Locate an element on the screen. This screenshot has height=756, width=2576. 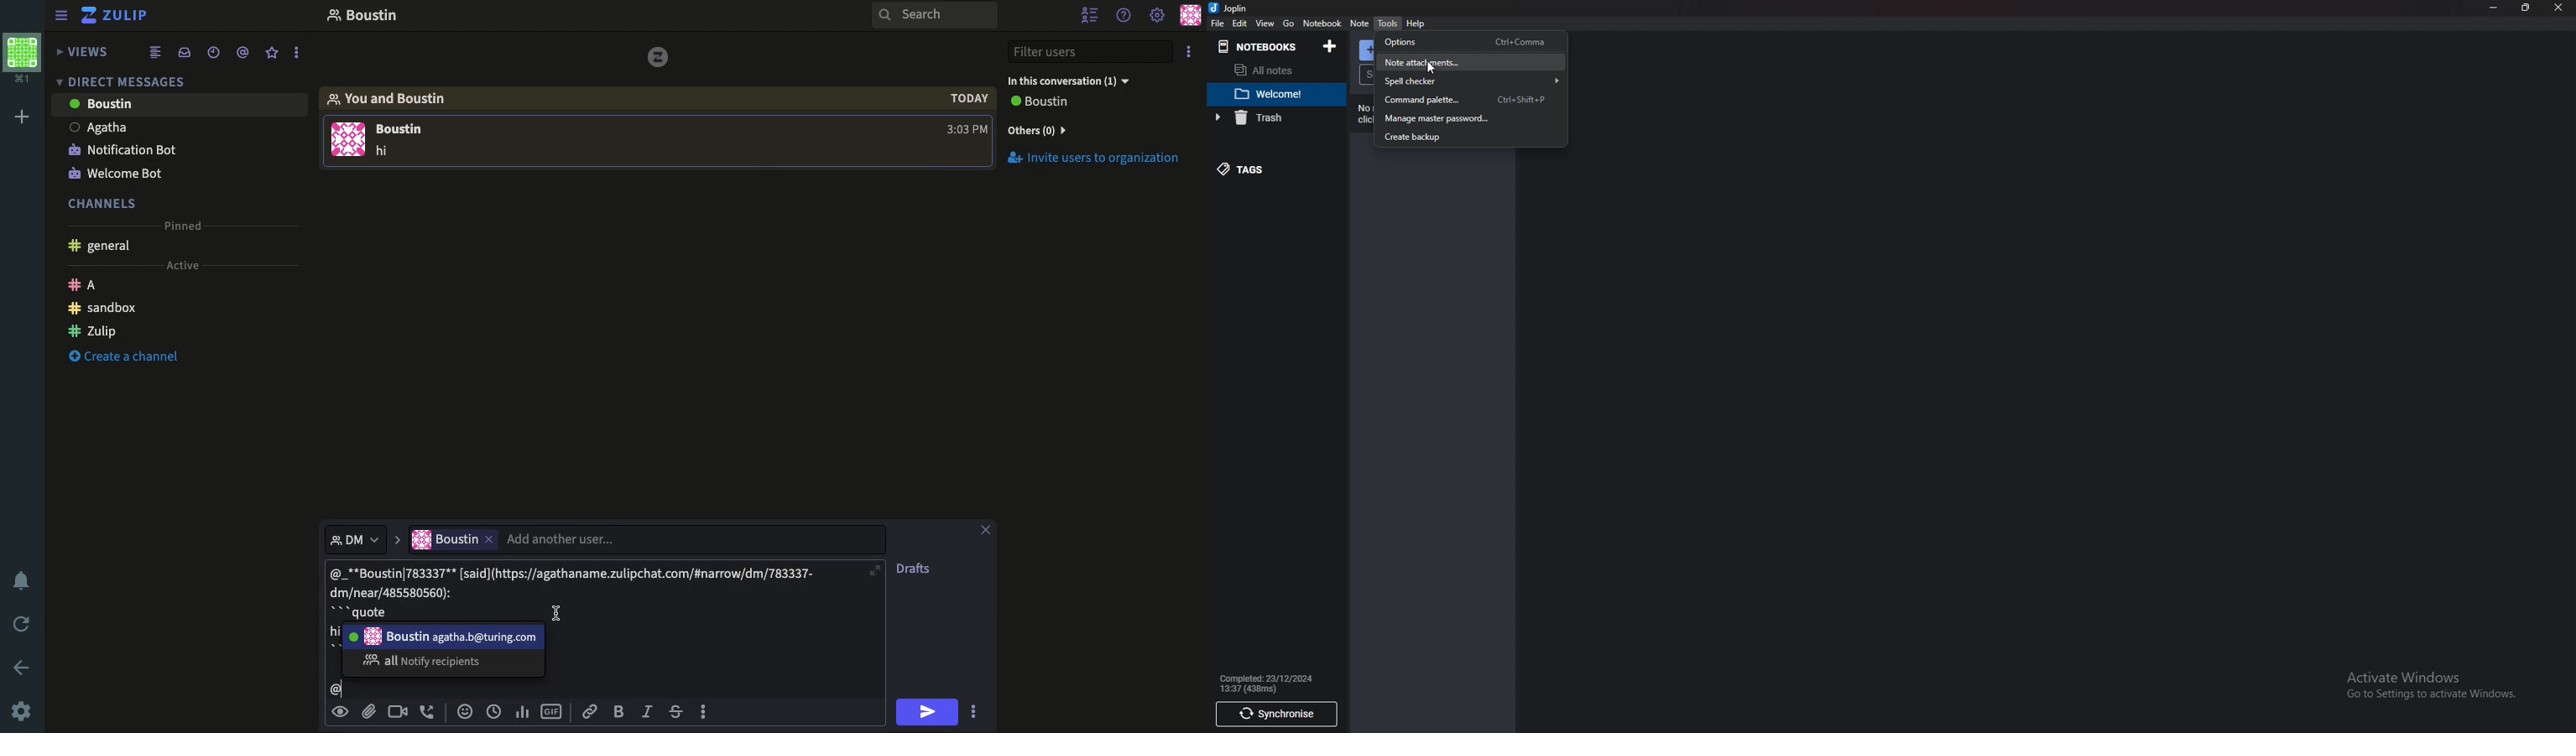
Options is located at coordinates (703, 710).